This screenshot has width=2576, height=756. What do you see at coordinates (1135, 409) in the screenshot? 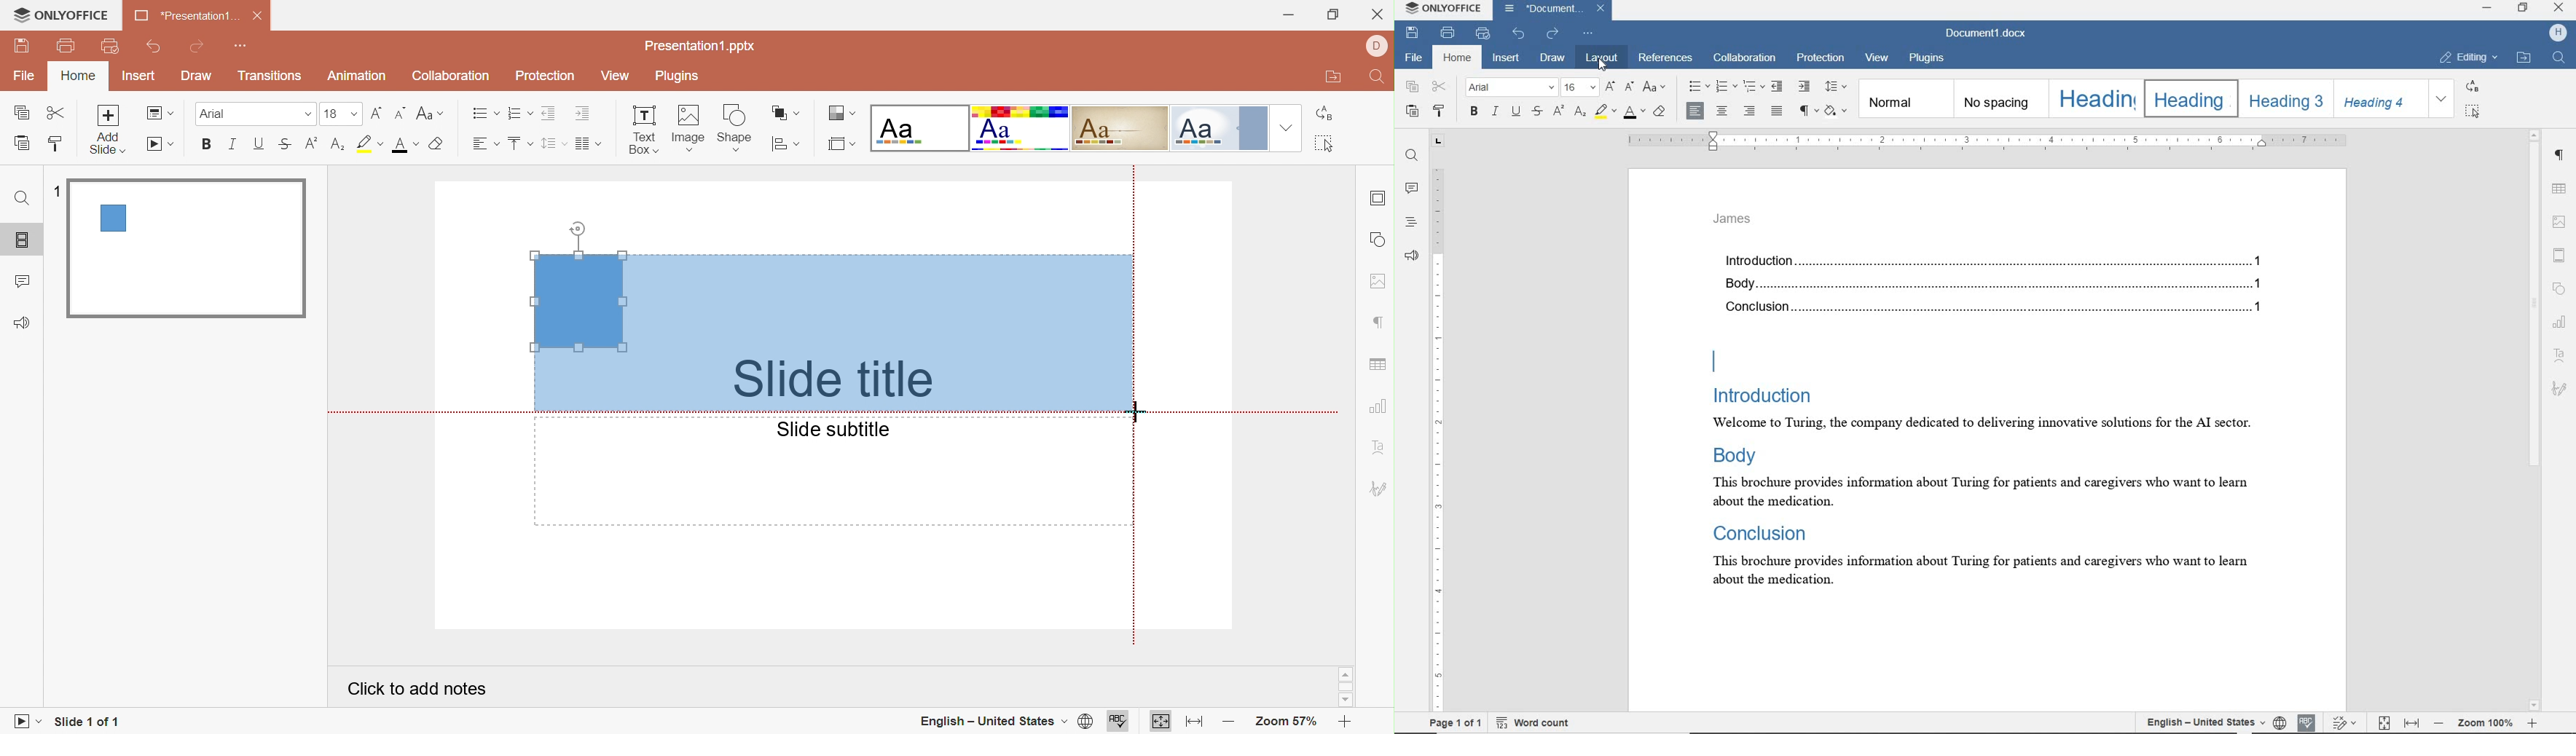
I see `Cursor` at bounding box center [1135, 409].